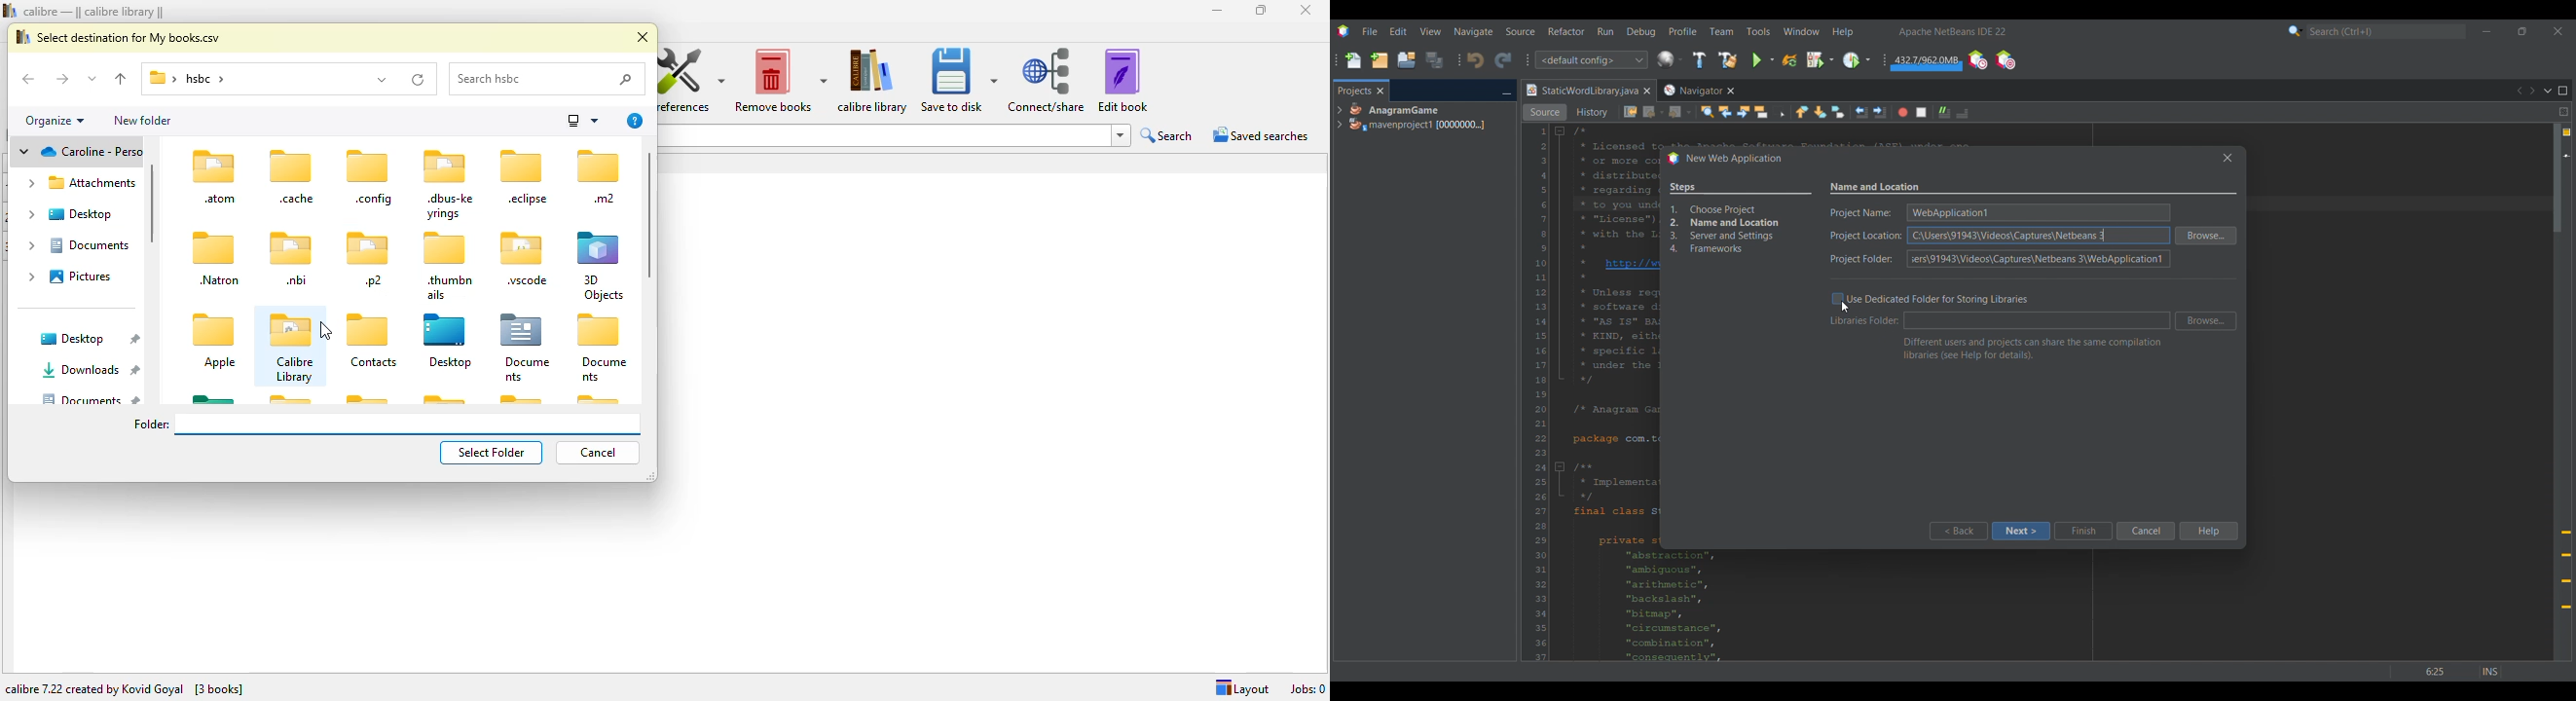 The height and width of the screenshot is (728, 2576). I want to click on edit book, so click(1122, 80).